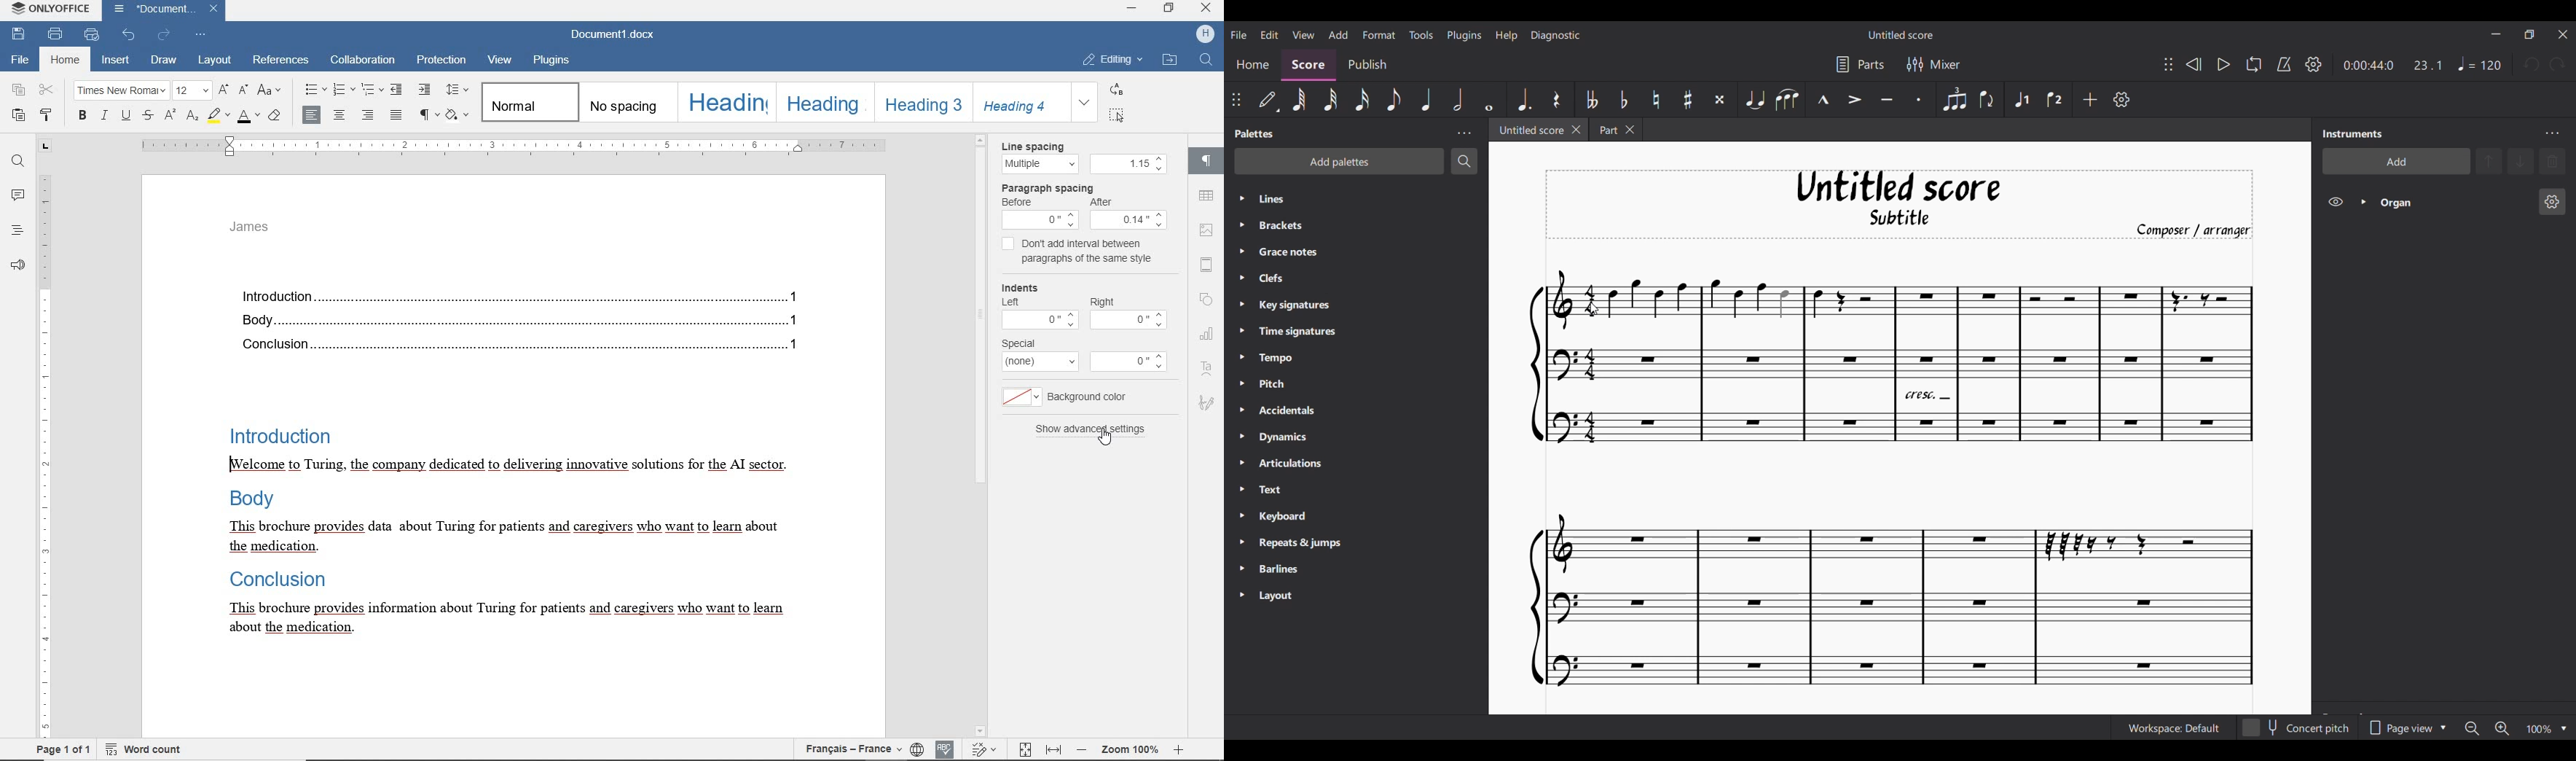 This screenshot has height=784, width=2576. What do you see at coordinates (2533, 64) in the screenshot?
I see `Undo` at bounding box center [2533, 64].